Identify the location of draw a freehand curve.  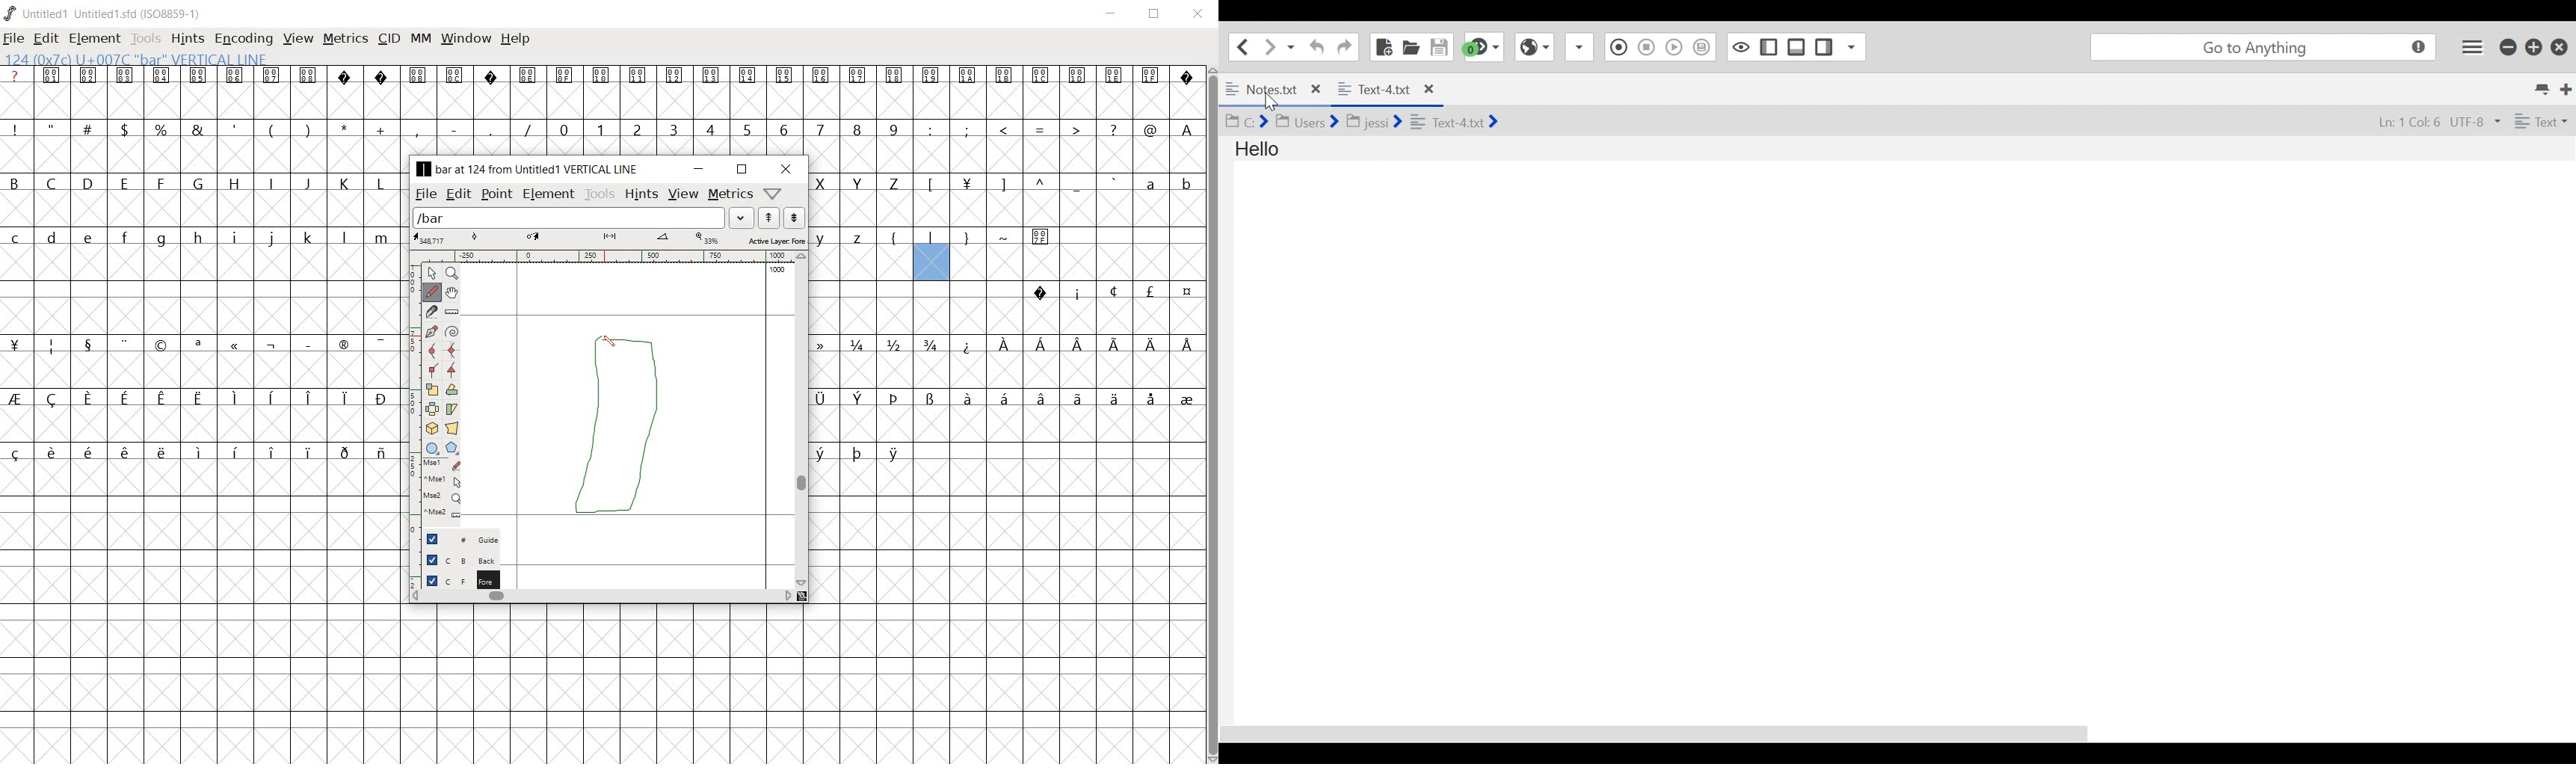
(432, 292).